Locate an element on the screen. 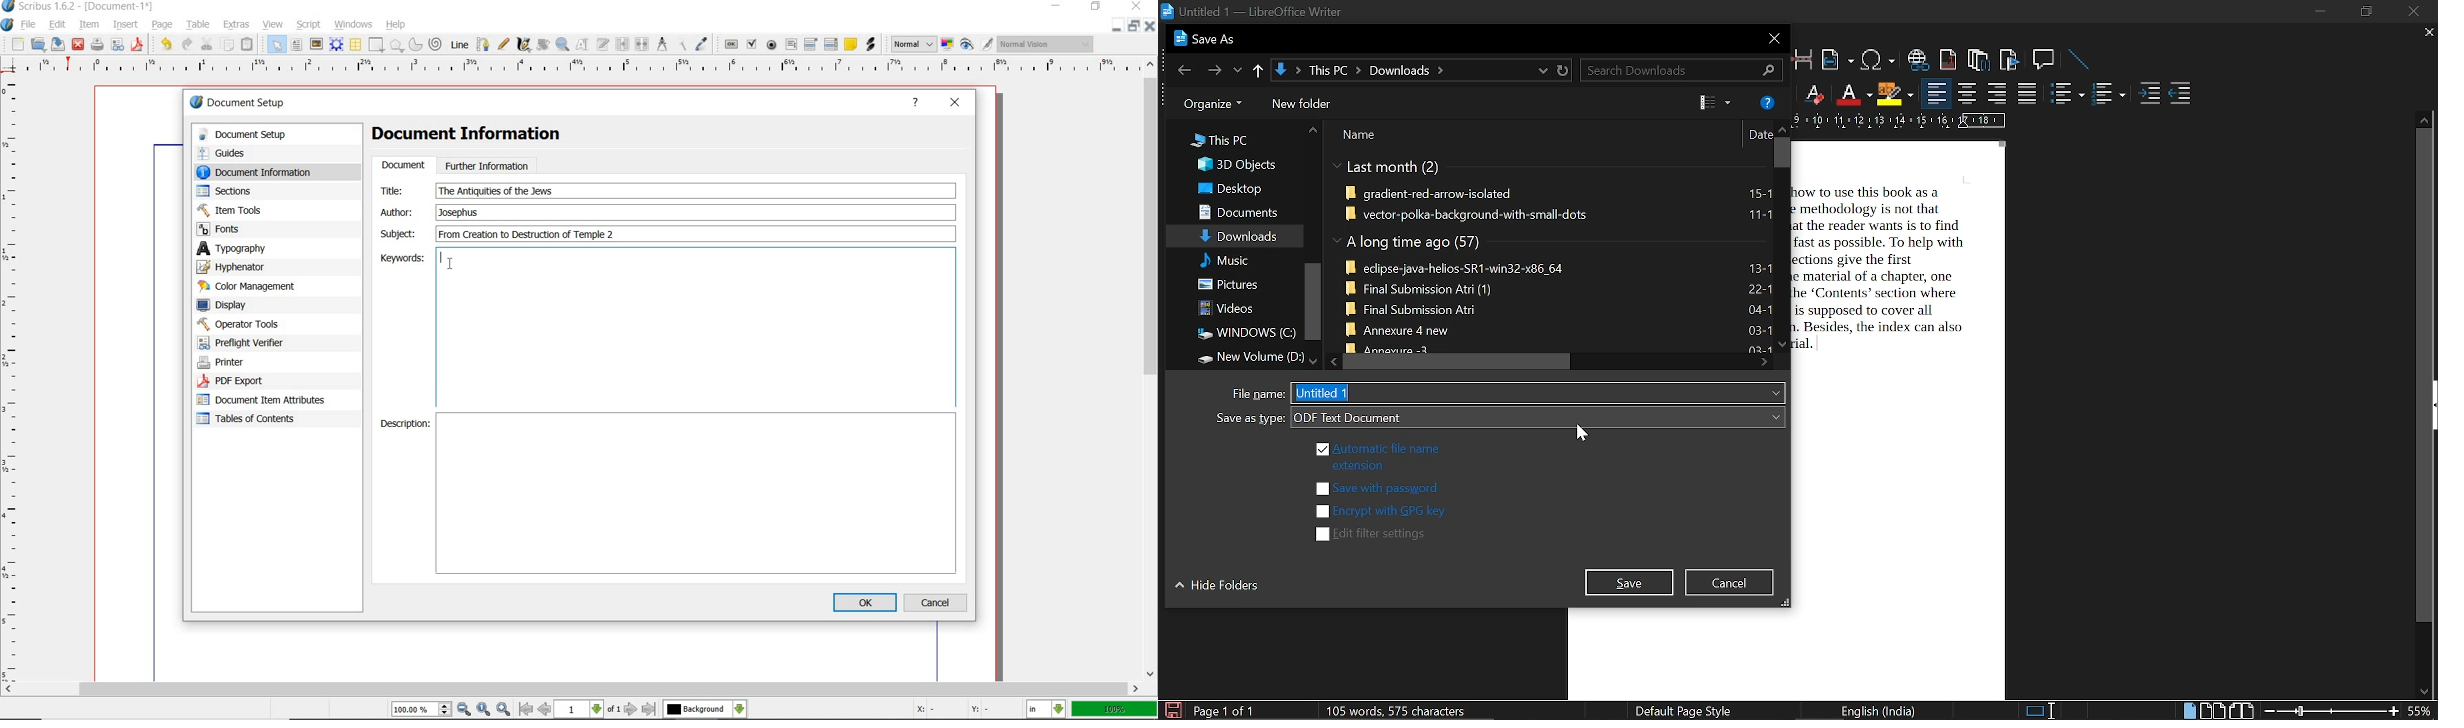 The height and width of the screenshot is (728, 2464). vertical scrollbar is located at coordinates (1780, 152).